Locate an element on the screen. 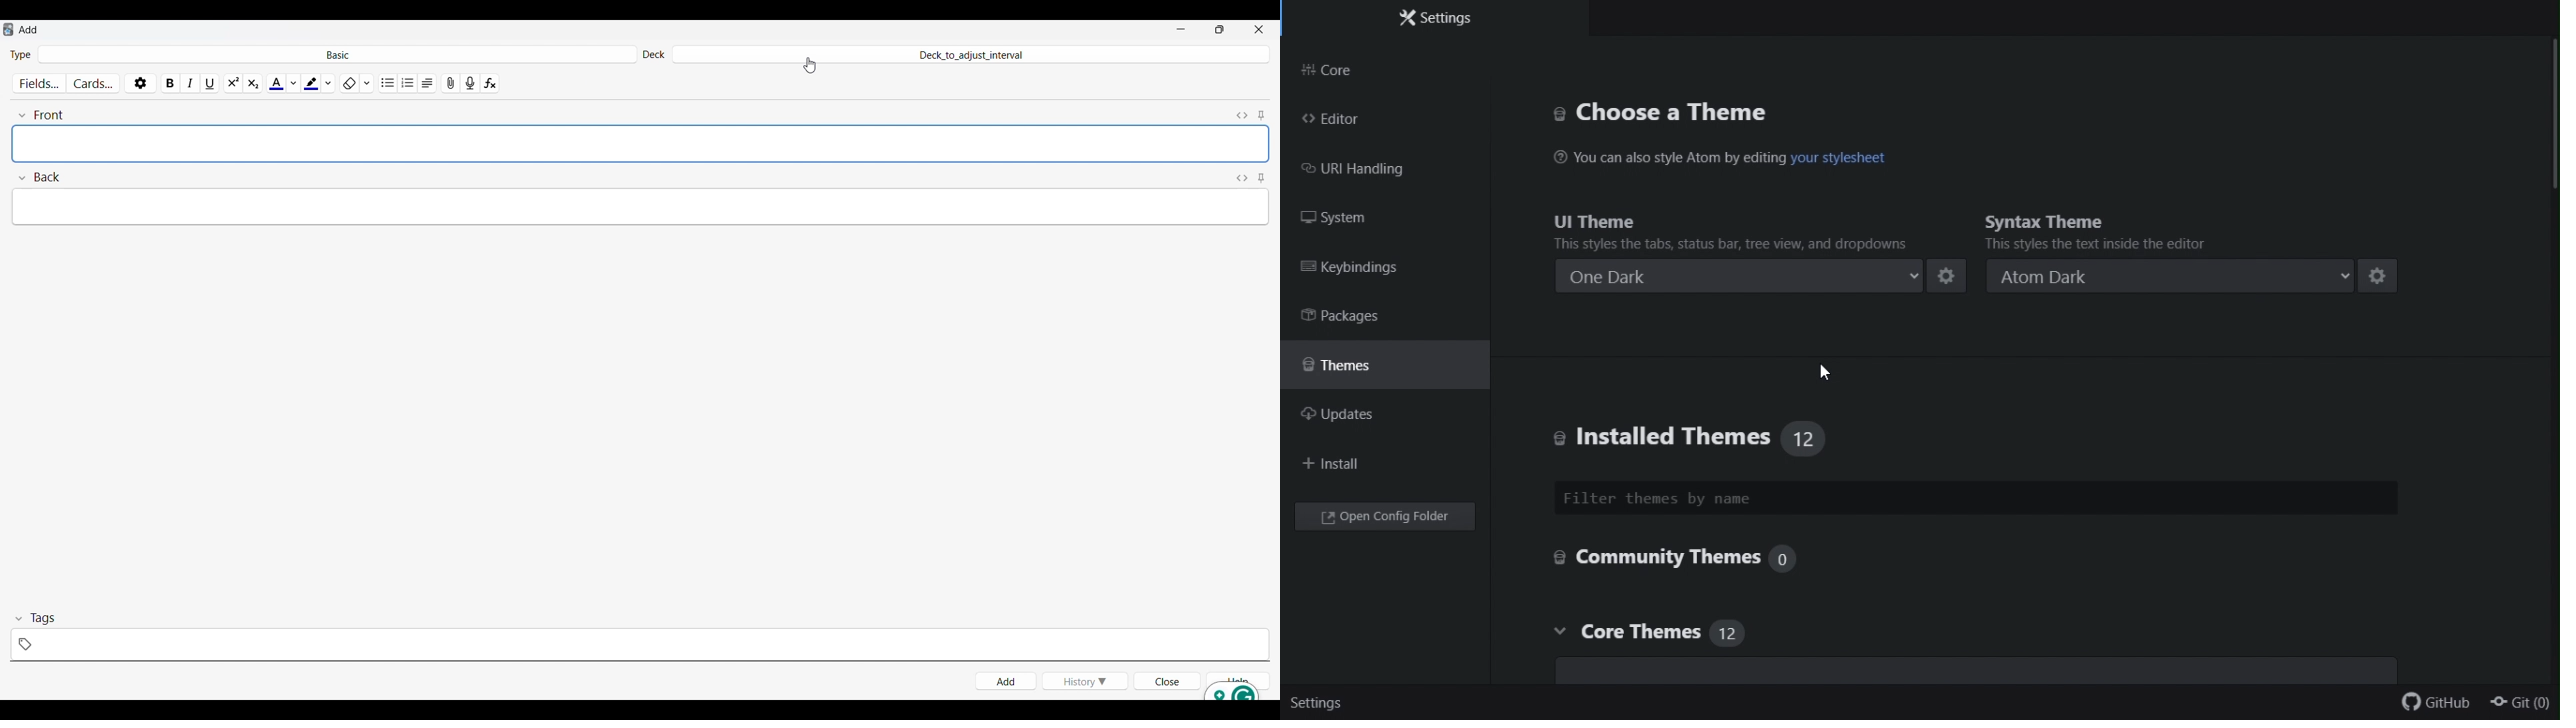  Super script is located at coordinates (233, 83).